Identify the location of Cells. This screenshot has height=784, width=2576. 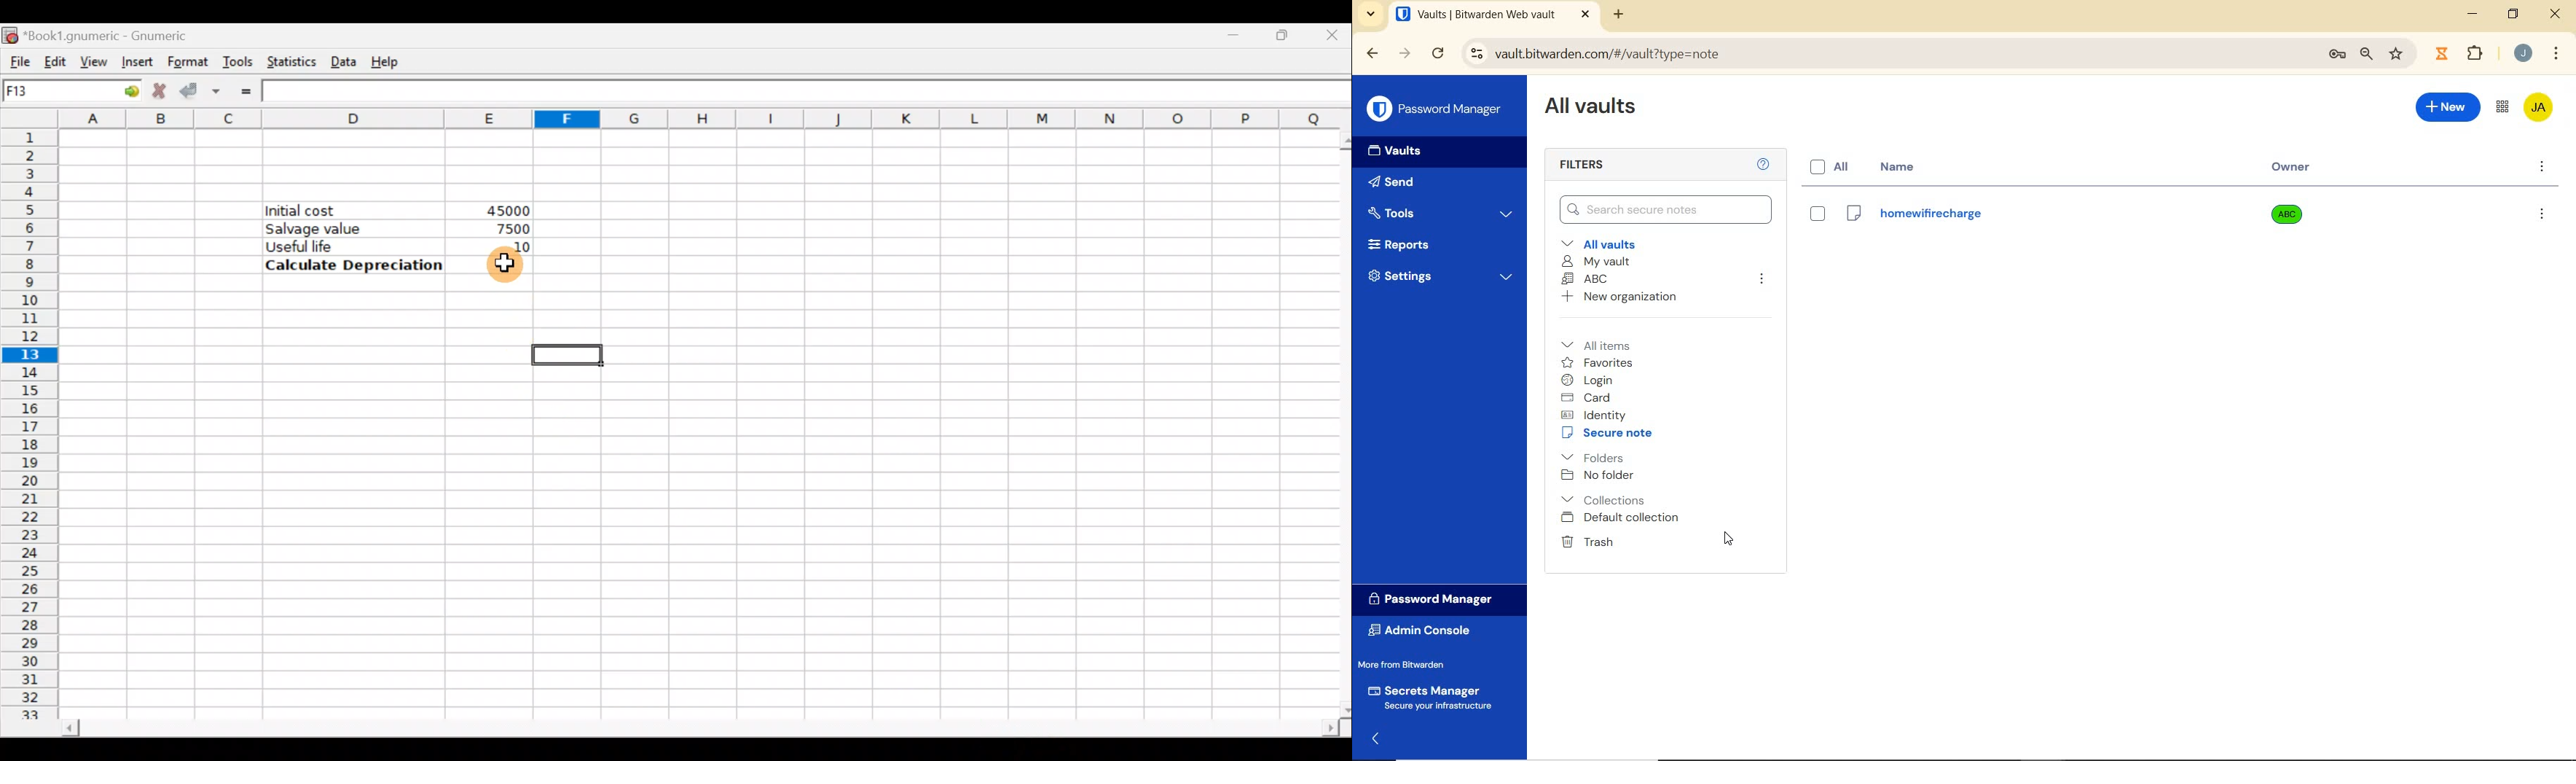
(694, 500).